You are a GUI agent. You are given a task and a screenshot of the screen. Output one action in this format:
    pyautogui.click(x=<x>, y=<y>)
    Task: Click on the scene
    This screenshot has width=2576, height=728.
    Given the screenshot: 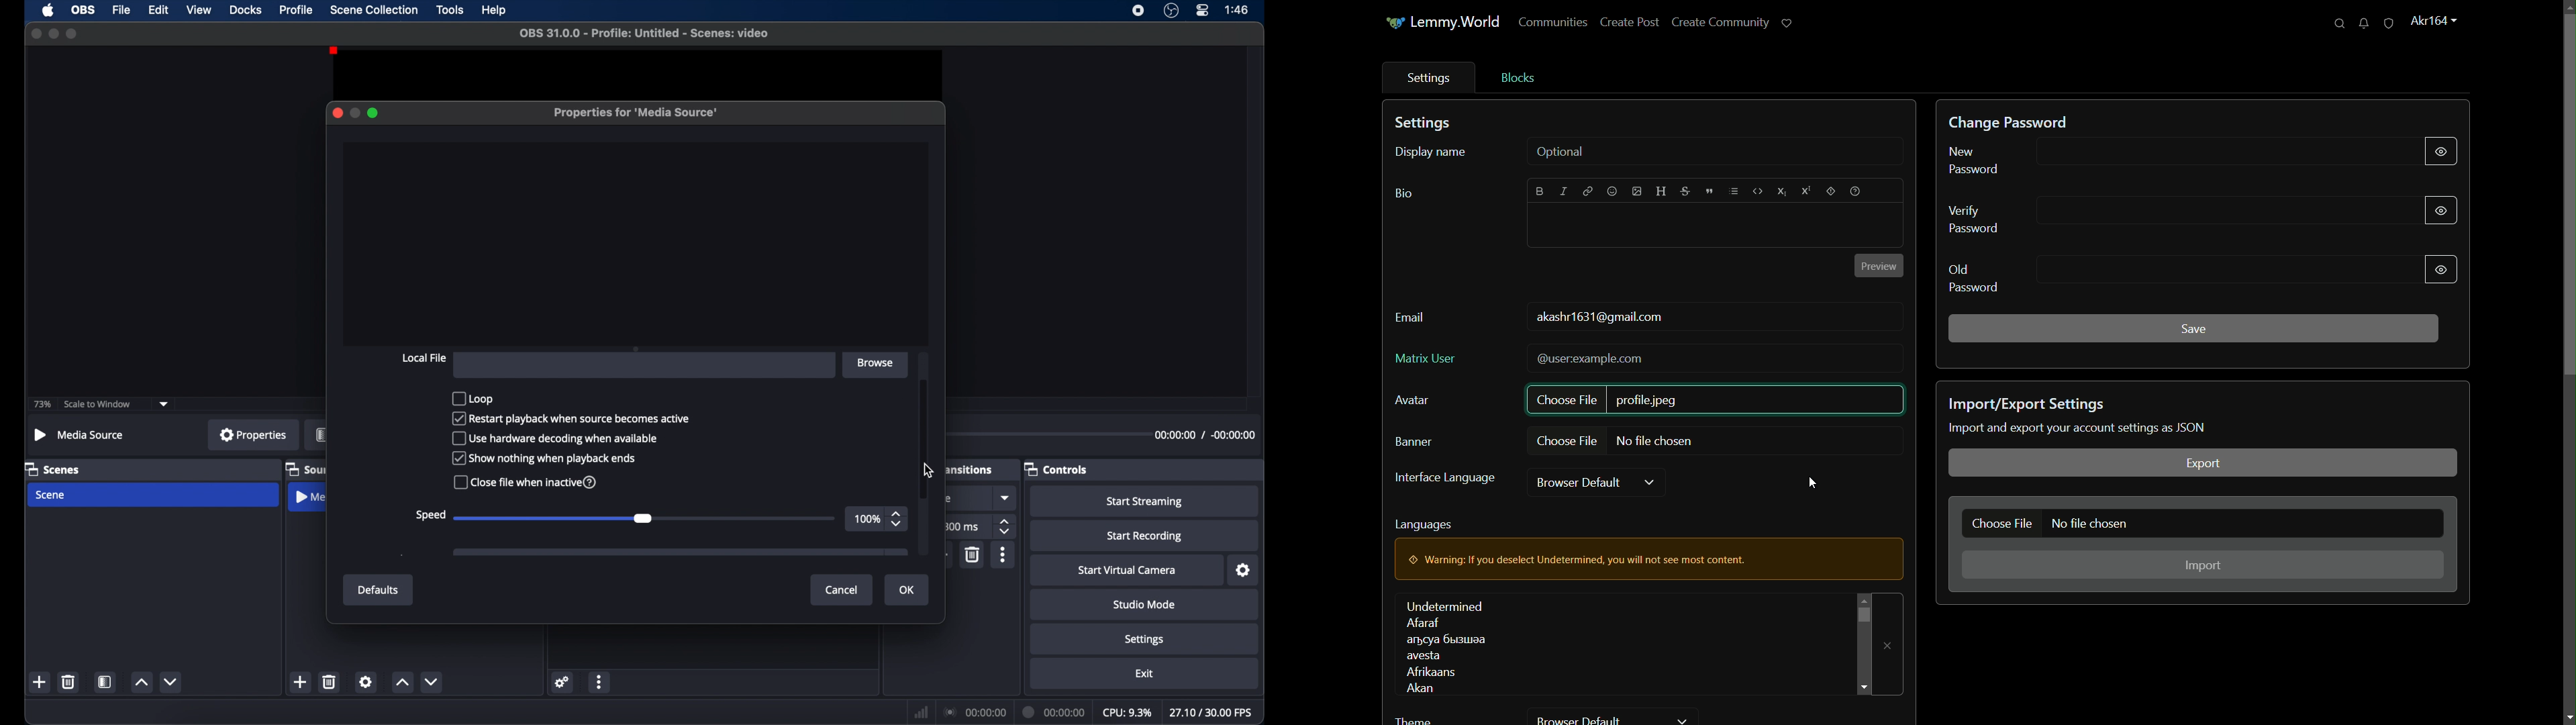 What is the action you would take?
    pyautogui.click(x=51, y=495)
    